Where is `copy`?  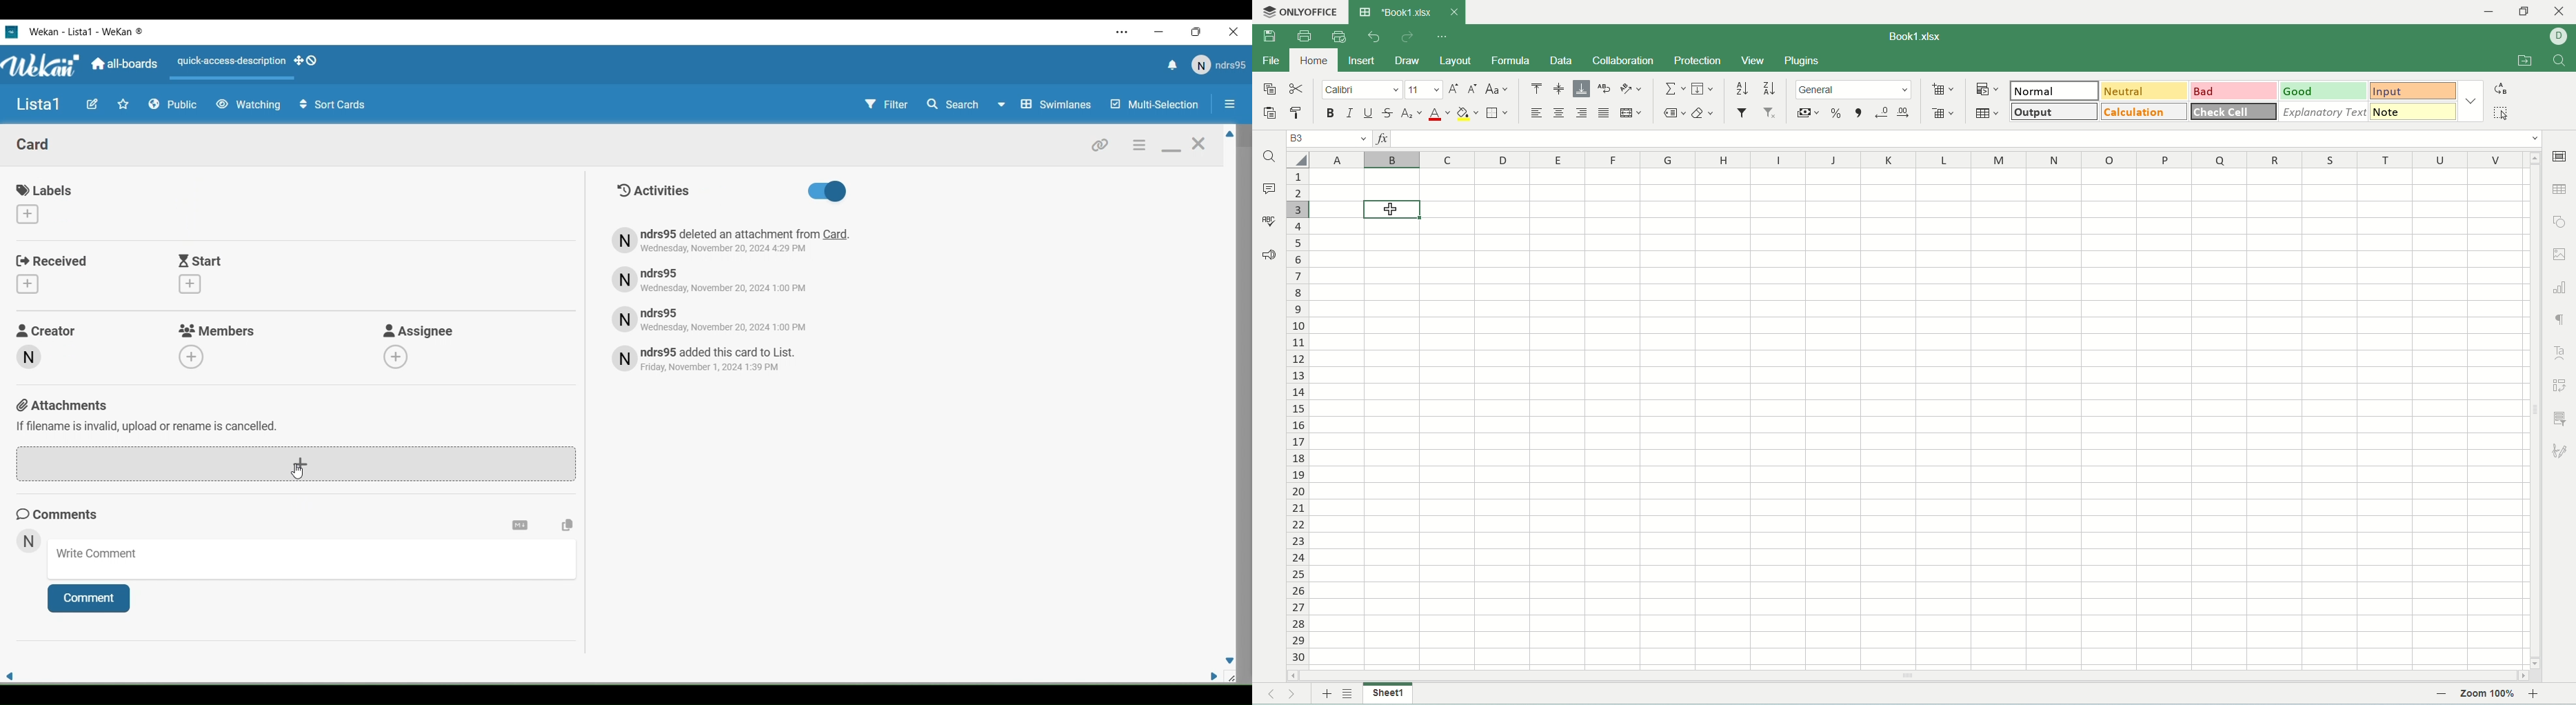
copy is located at coordinates (1269, 88).